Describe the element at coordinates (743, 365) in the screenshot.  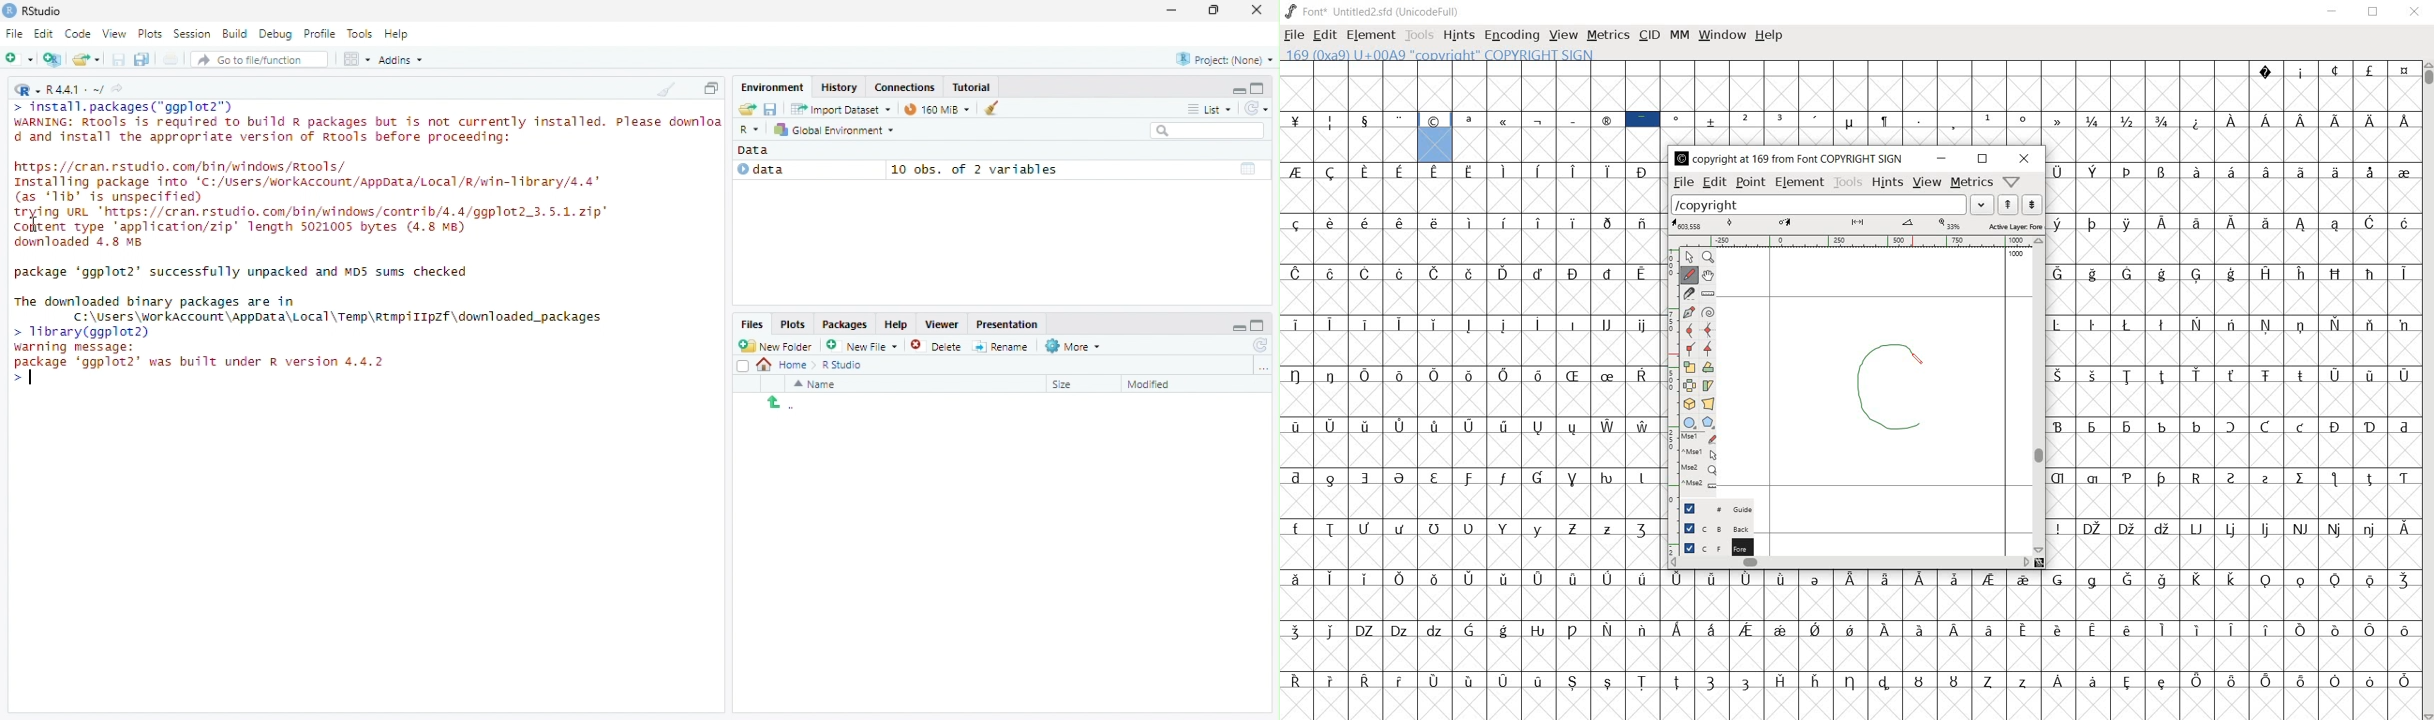
I see `Select all` at that location.